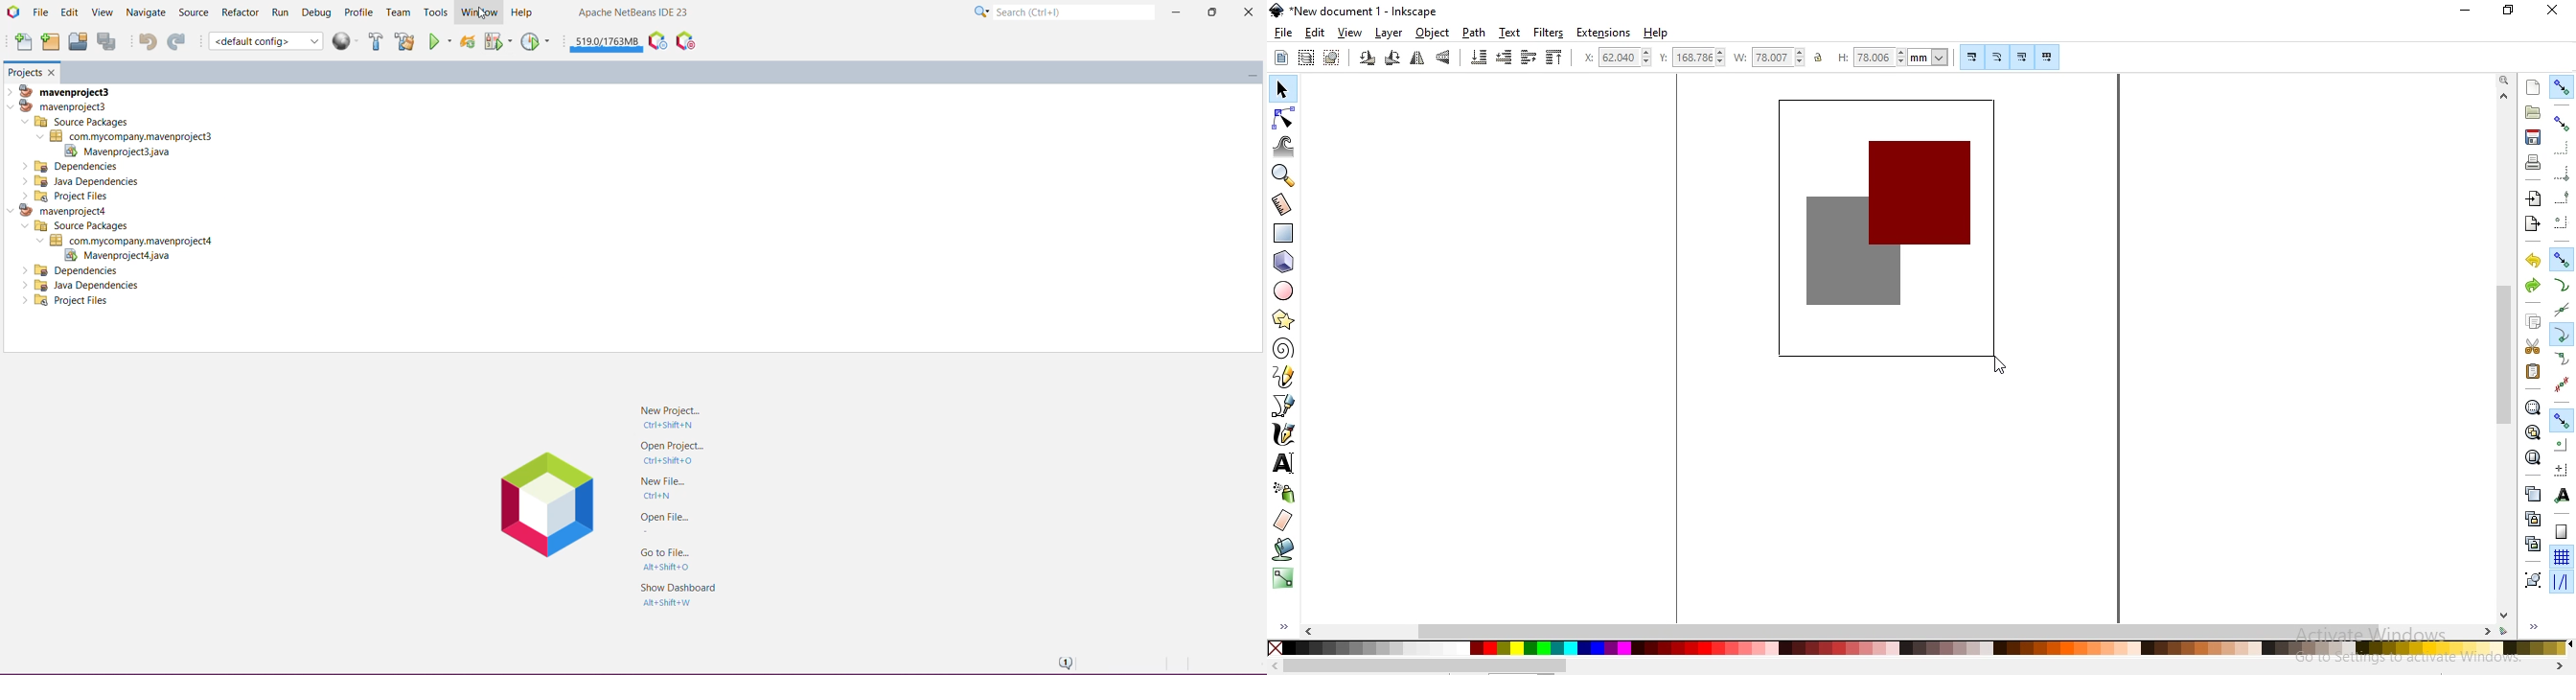  I want to click on enable snapping, so click(2563, 86).